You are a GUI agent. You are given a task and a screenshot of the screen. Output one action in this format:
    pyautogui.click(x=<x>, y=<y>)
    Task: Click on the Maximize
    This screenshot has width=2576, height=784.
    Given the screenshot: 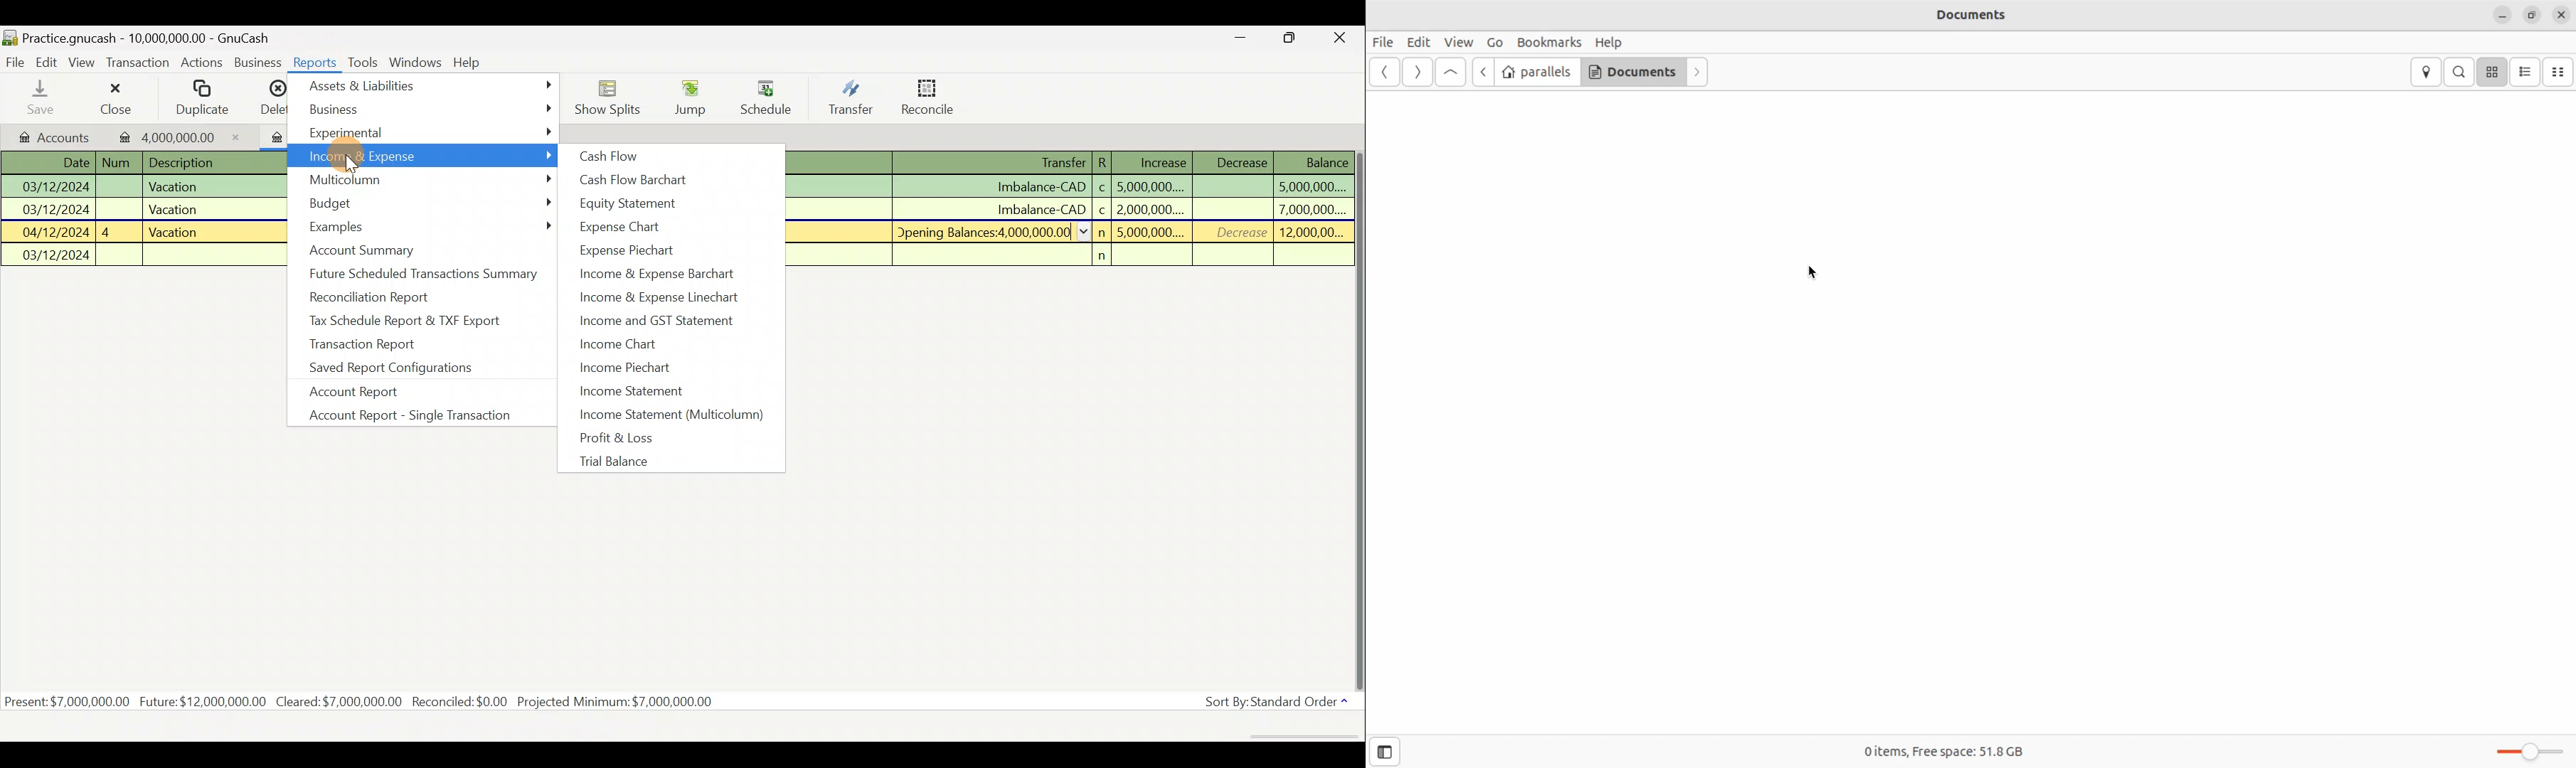 What is the action you would take?
    pyautogui.click(x=1288, y=39)
    